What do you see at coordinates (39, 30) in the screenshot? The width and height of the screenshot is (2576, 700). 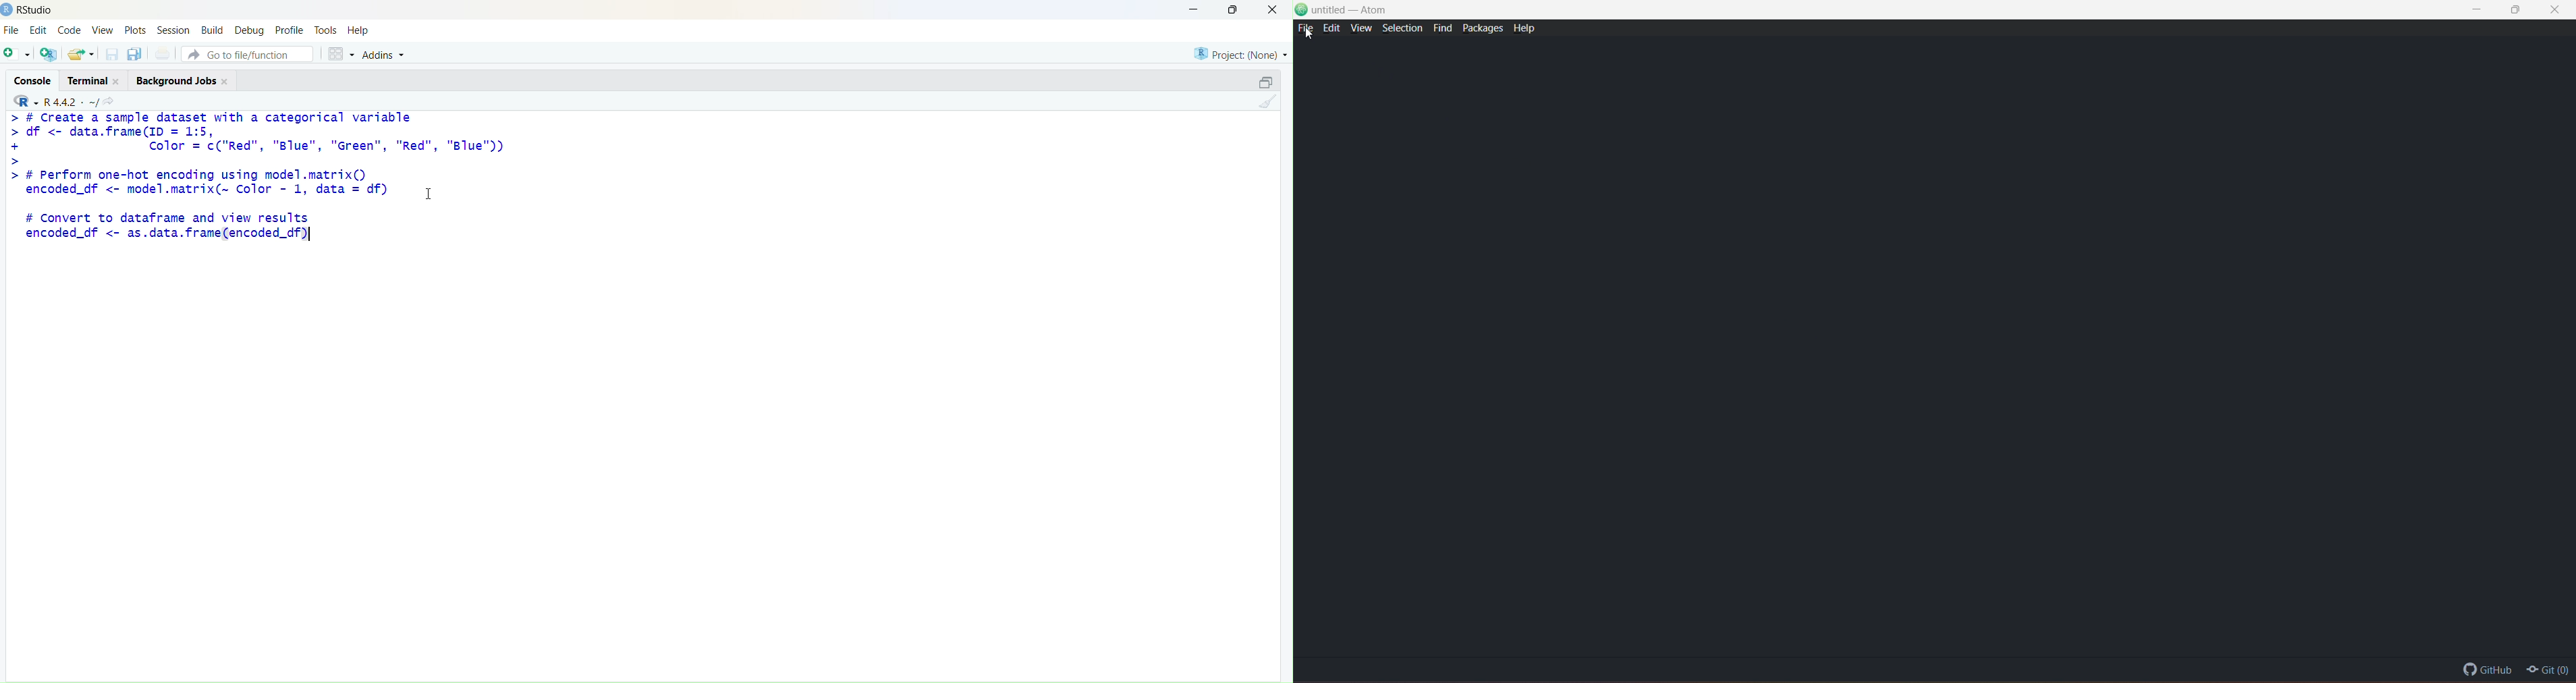 I see `edit` at bounding box center [39, 30].